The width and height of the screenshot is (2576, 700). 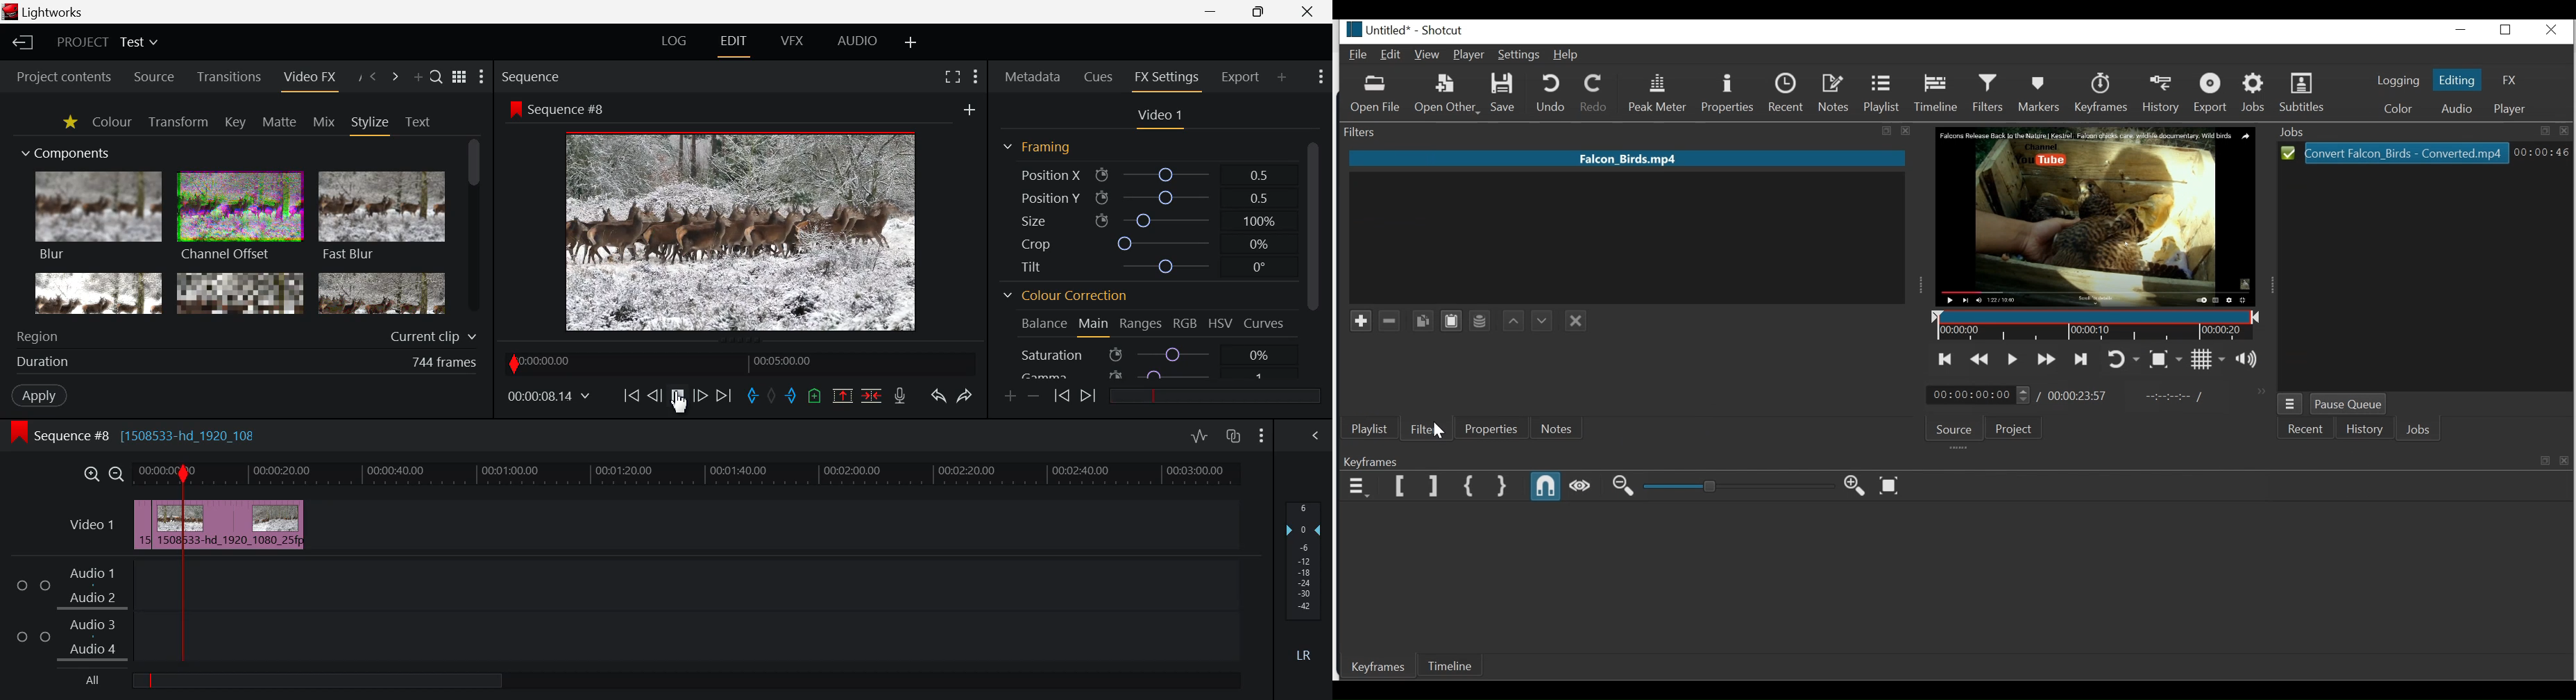 I want to click on Posterize, so click(x=382, y=295).